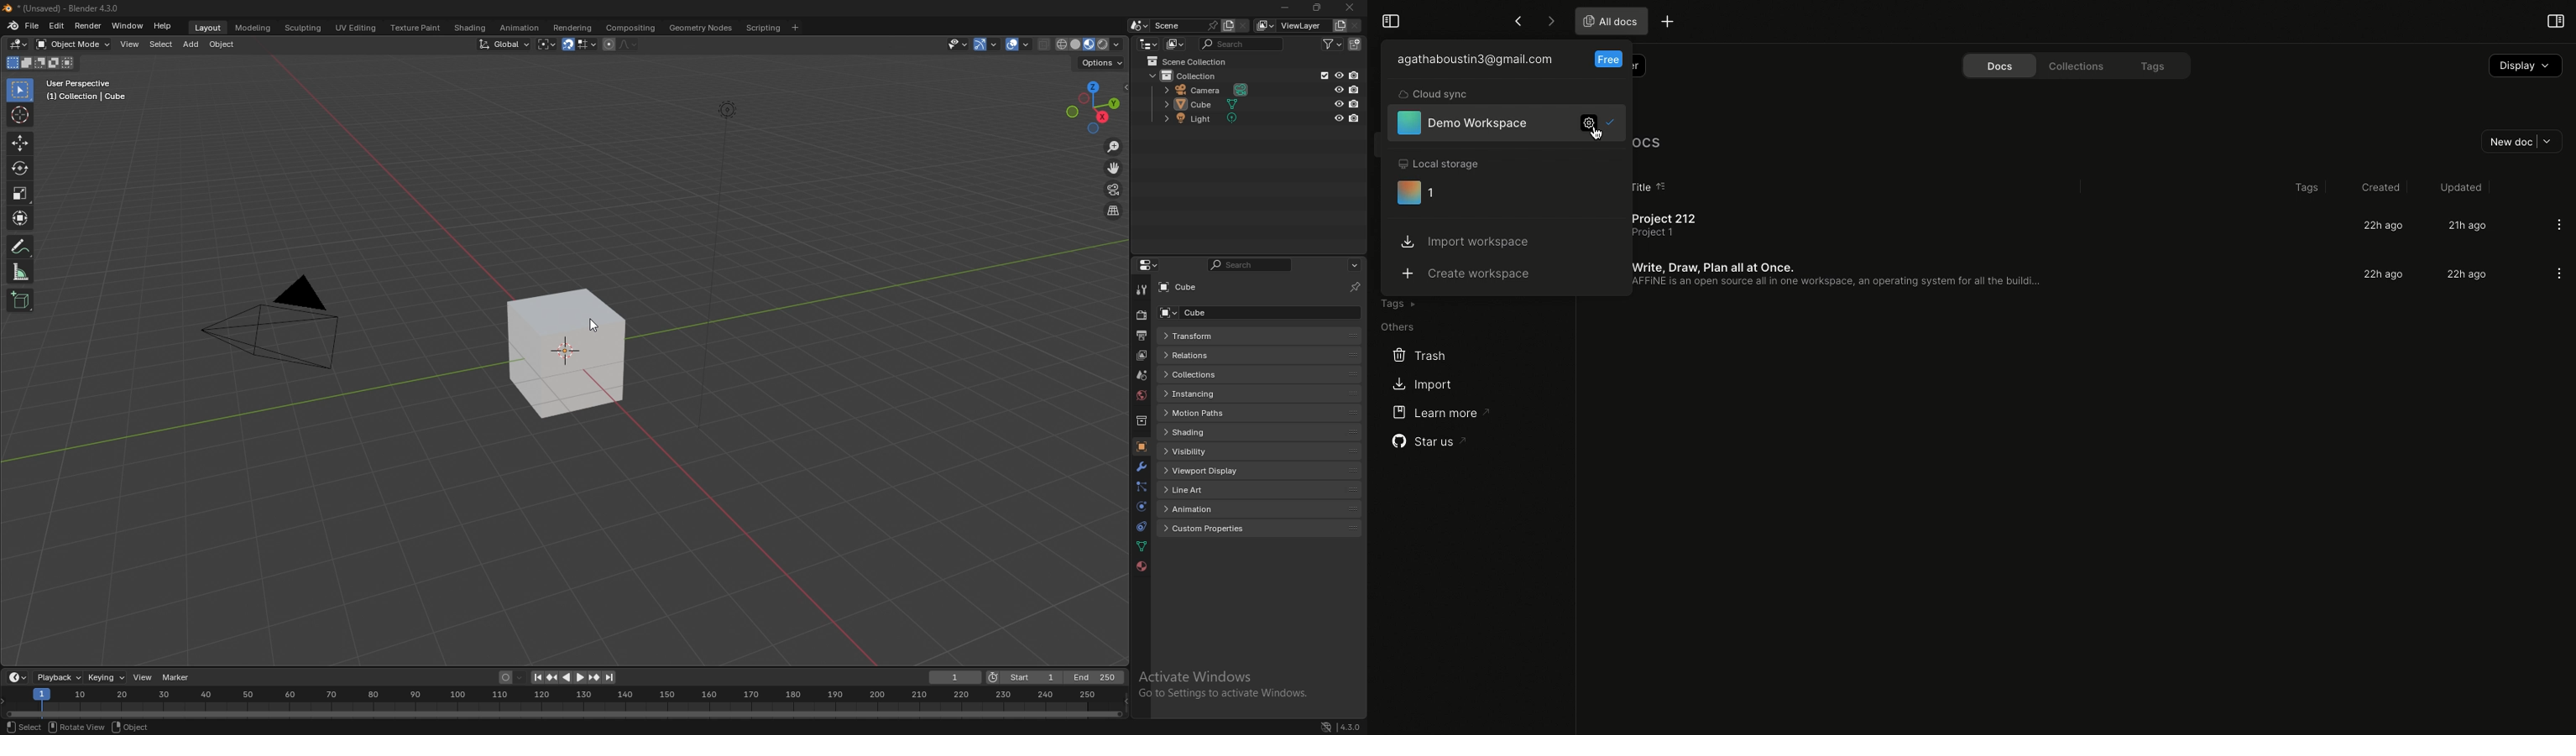 The width and height of the screenshot is (2576, 756). What do you see at coordinates (1356, 103) in the screenshot?
I see `disable in renders` at bounding box center [1356, 103].